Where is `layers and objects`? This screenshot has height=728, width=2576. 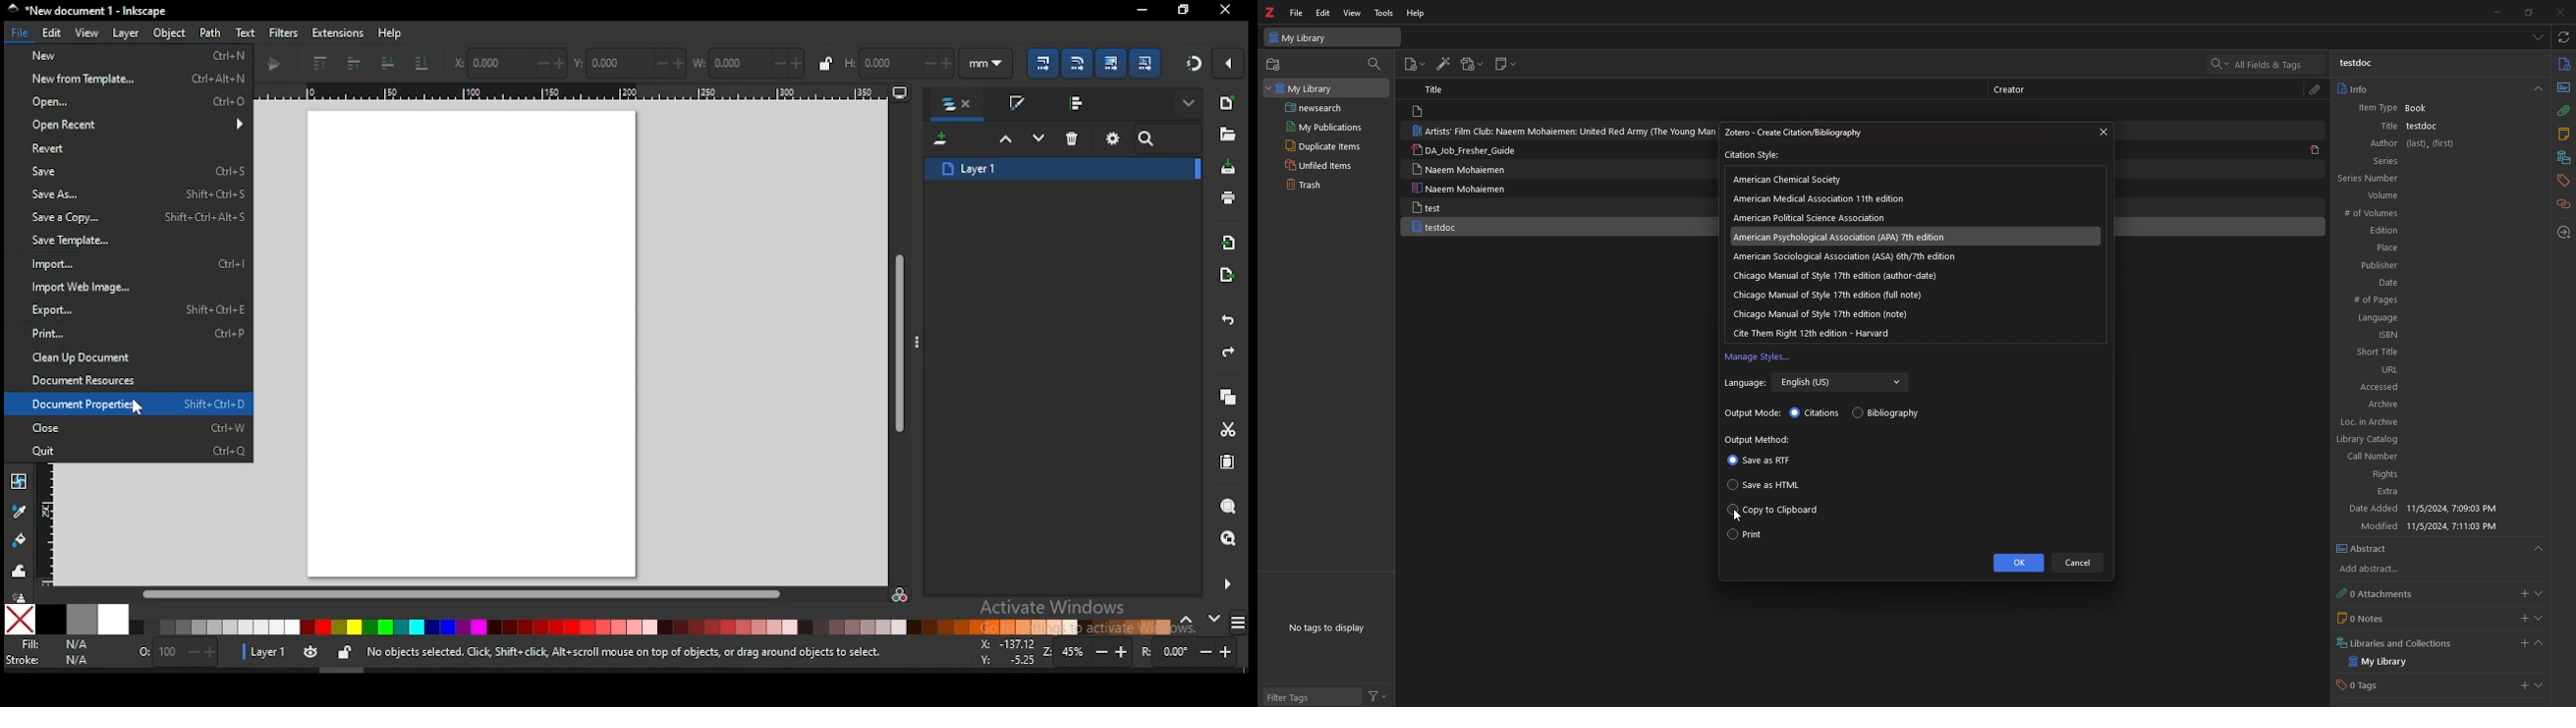 layers and objects is located at coordinates (959, 105).